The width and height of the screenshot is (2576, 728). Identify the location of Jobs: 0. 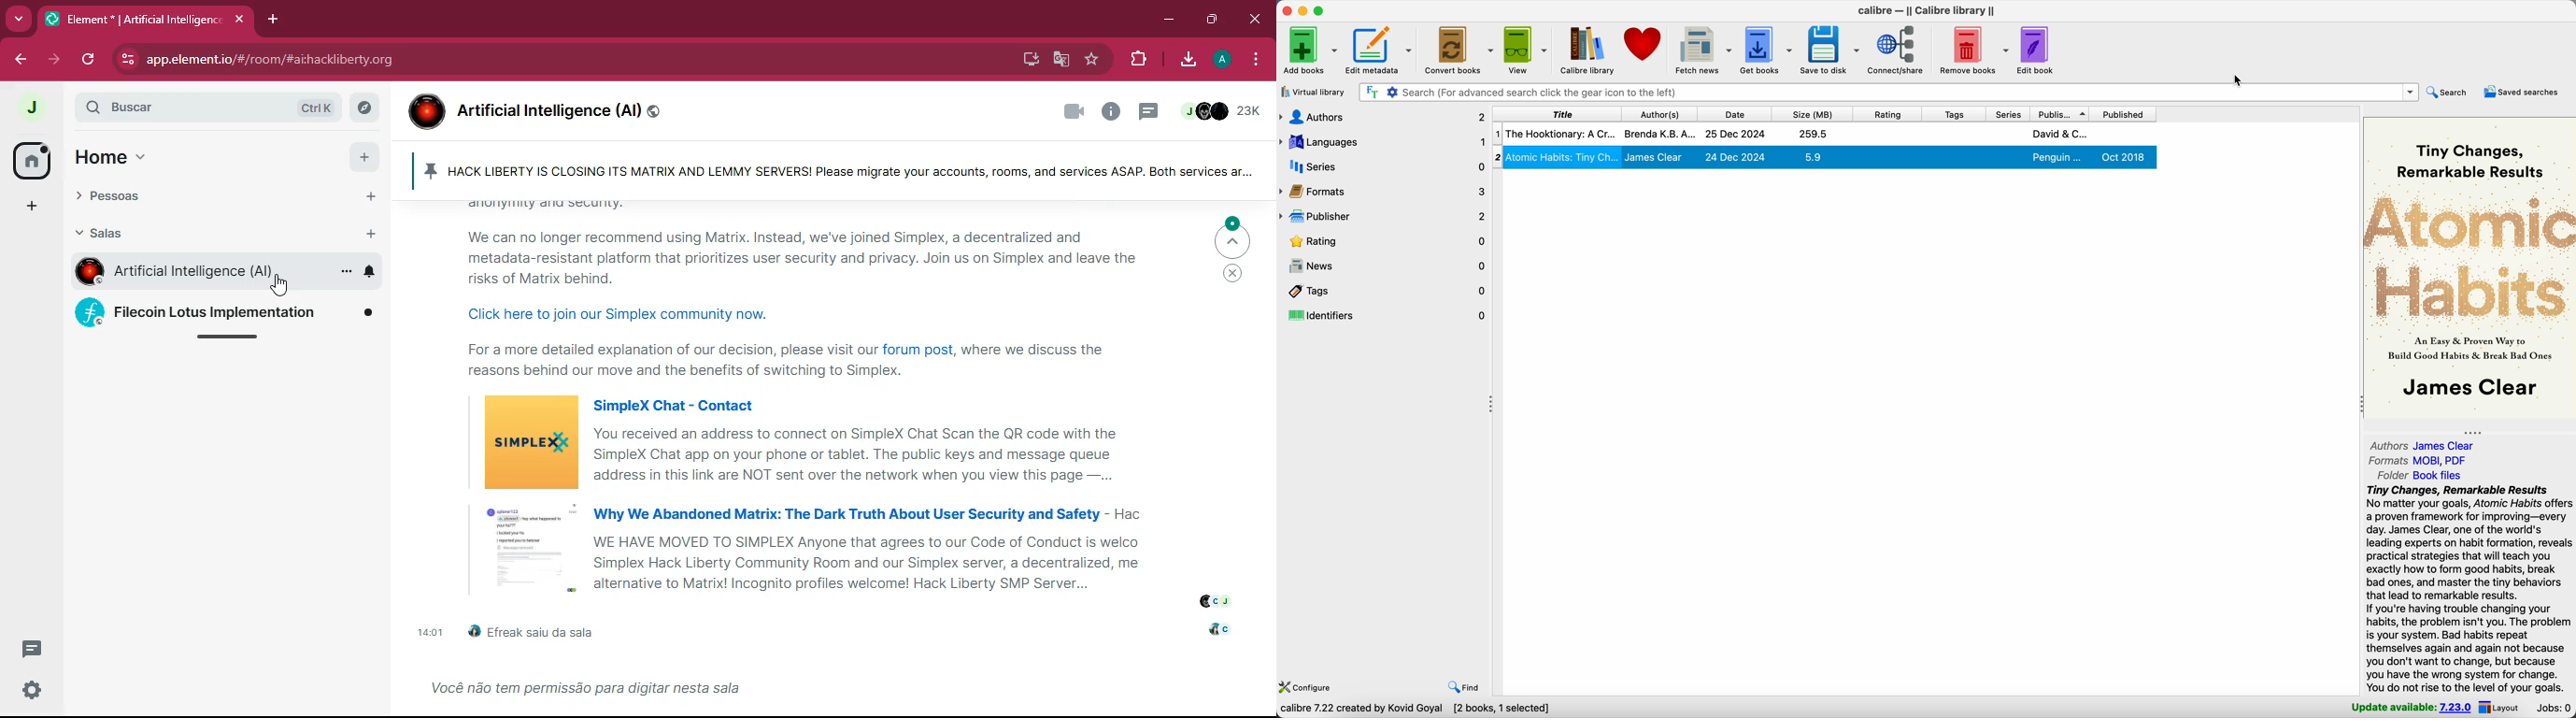
(2552, 708).